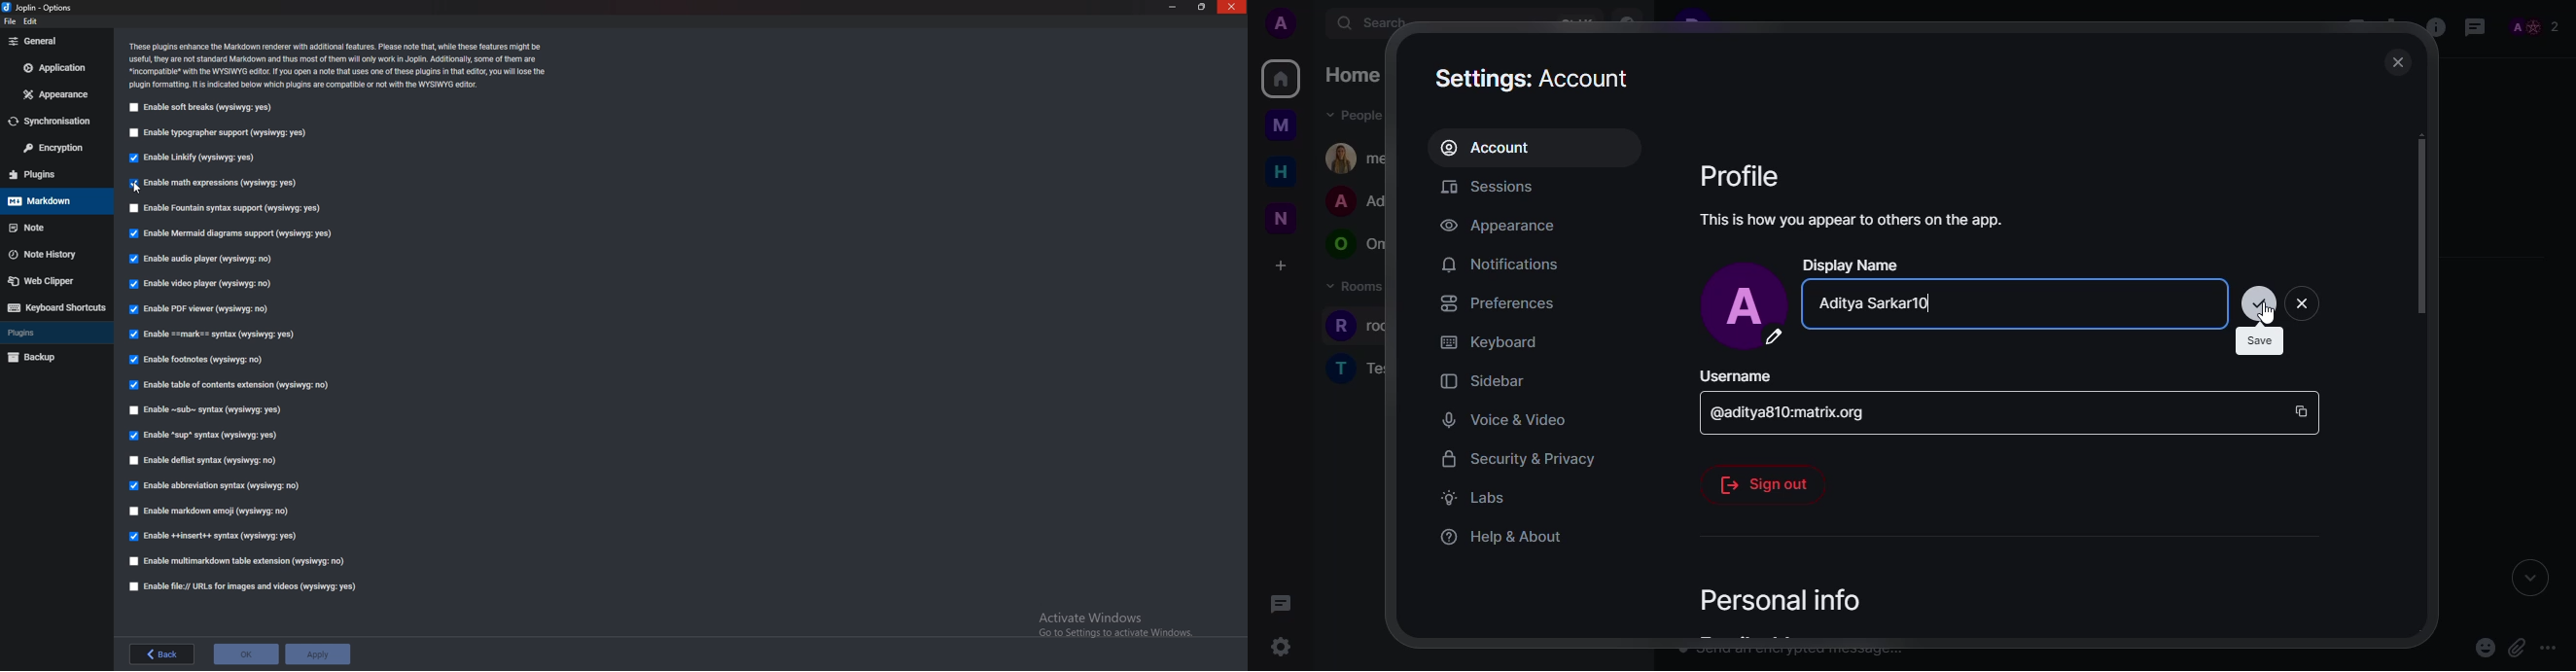 The width and height of the screenshot is (2576, 672). Describe the element at coordinates (56, 121) in the screenshot. I see `Synchronization` at that location.